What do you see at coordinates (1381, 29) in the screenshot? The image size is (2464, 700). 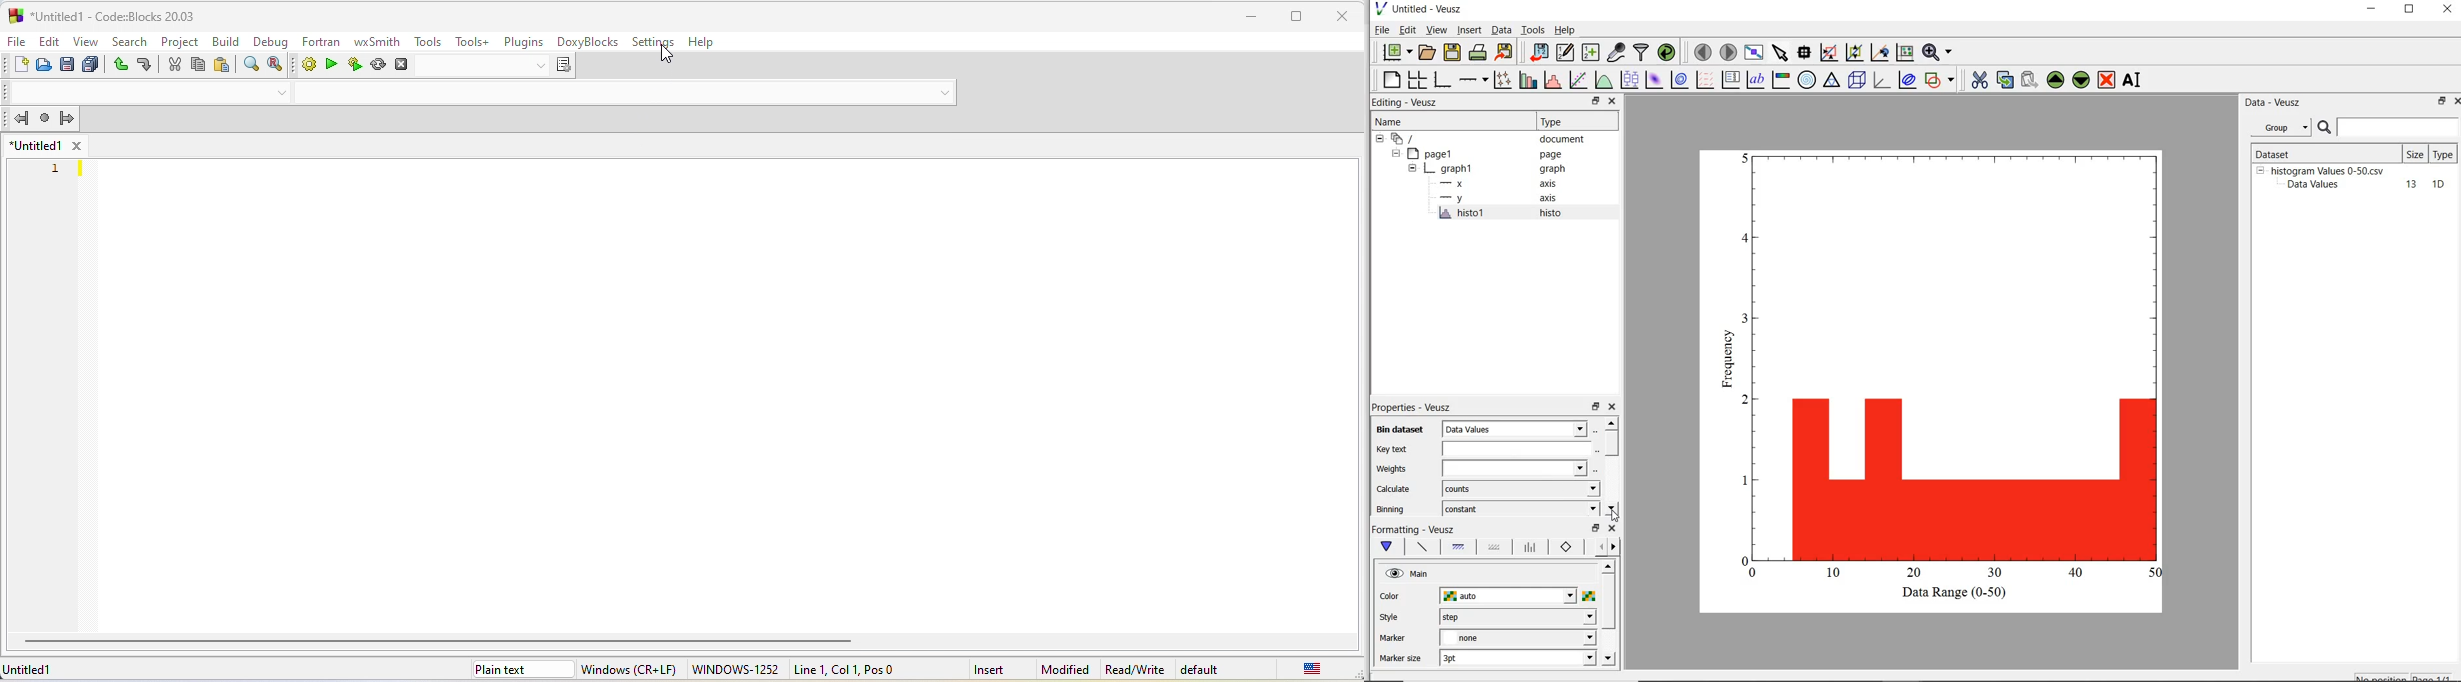 I see `file` at bounding box center [1381, 29].